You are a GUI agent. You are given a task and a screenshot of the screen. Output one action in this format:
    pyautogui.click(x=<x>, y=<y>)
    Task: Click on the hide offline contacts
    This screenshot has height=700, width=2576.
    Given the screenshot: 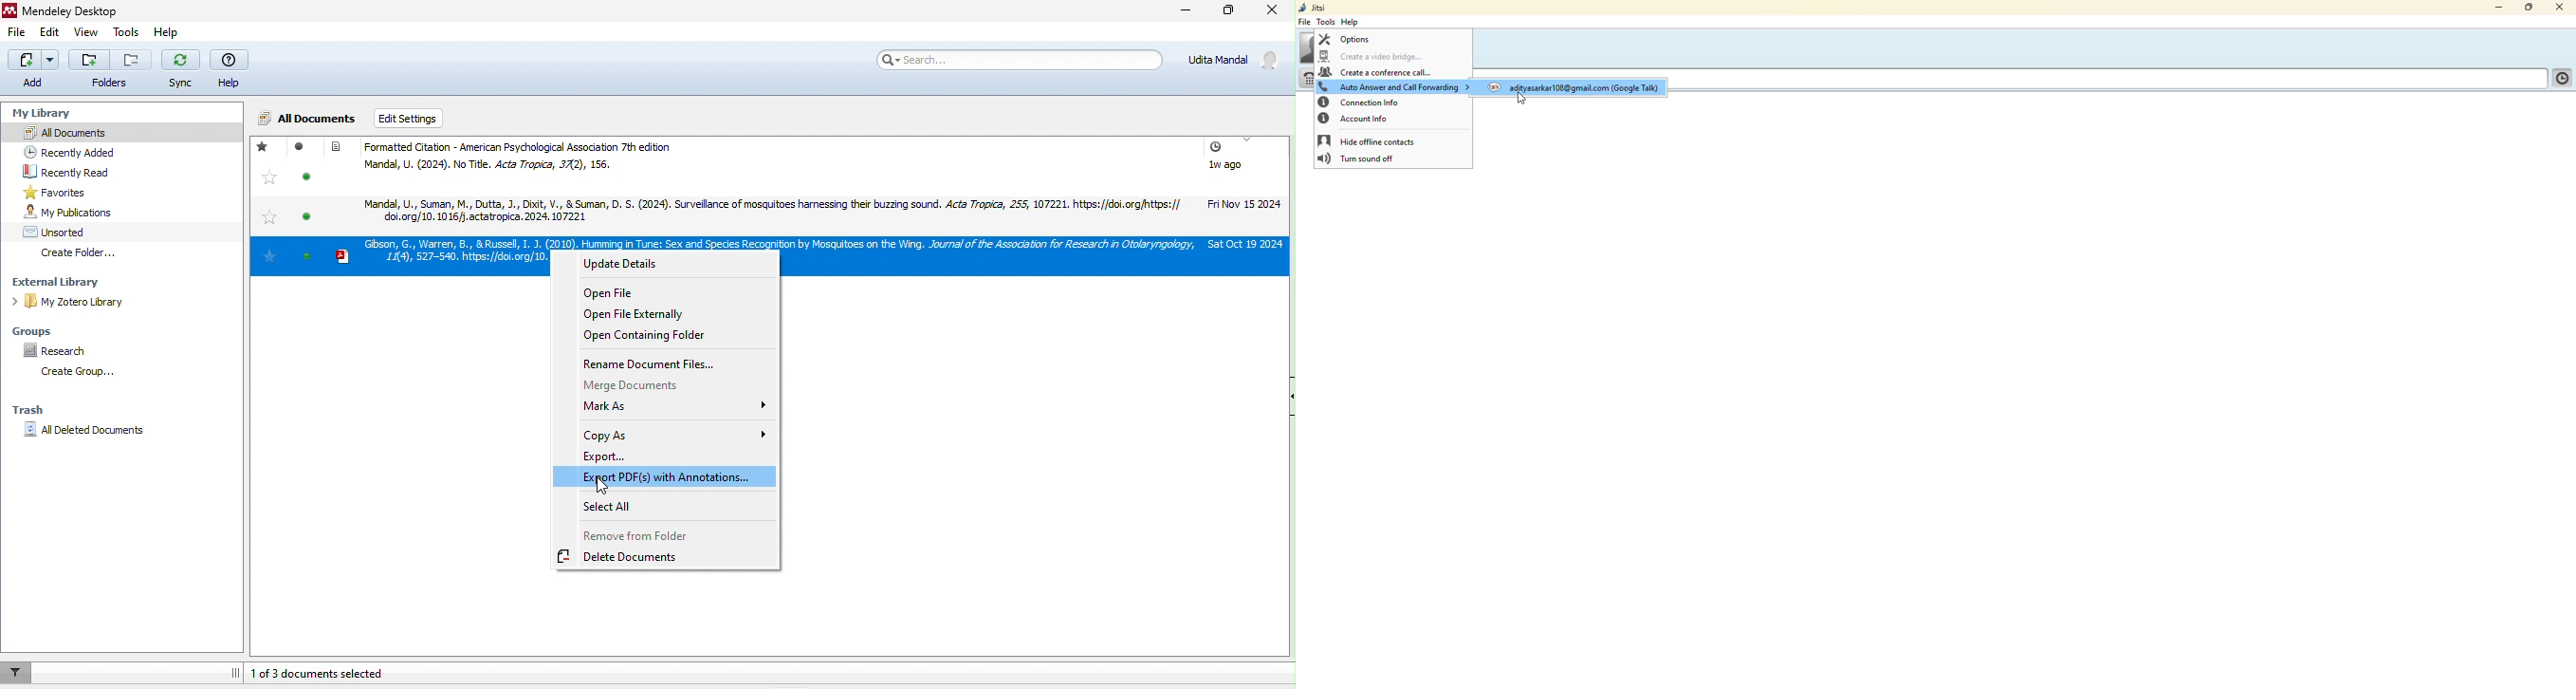 What is the action you would take?
    pyautogui.click(x=1369, y=142)
    